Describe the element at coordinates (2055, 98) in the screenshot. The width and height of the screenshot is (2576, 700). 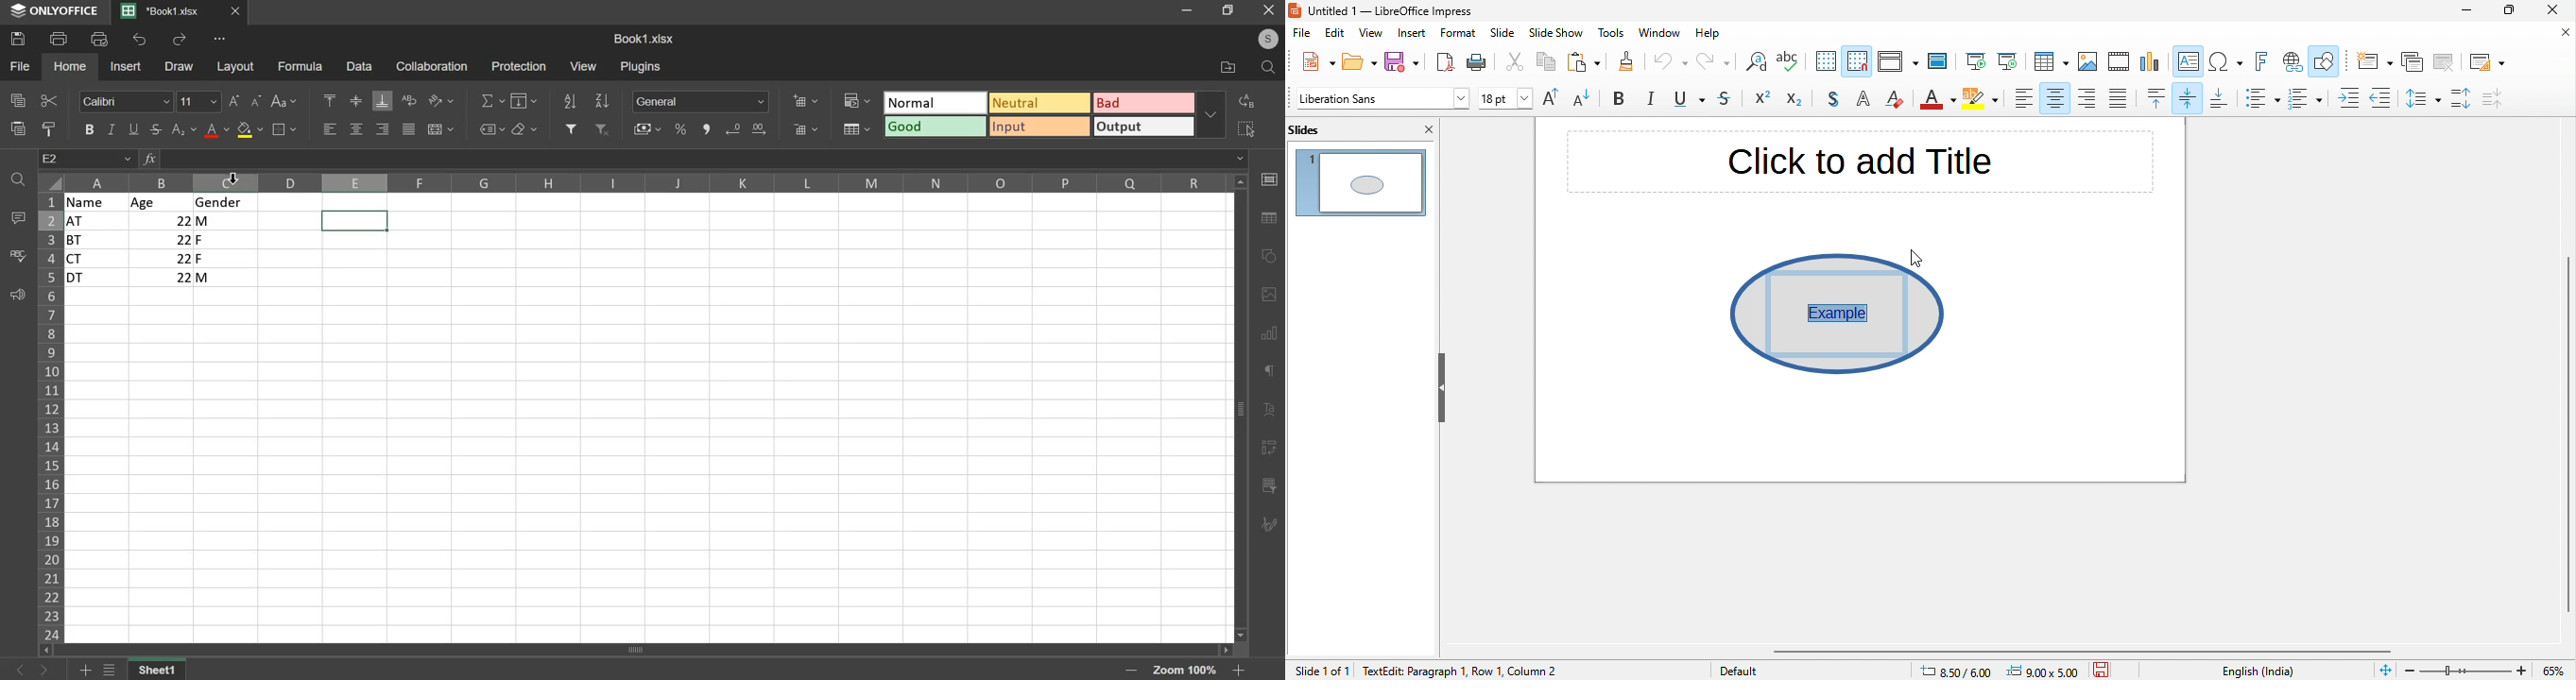
I see `align center` at that location.